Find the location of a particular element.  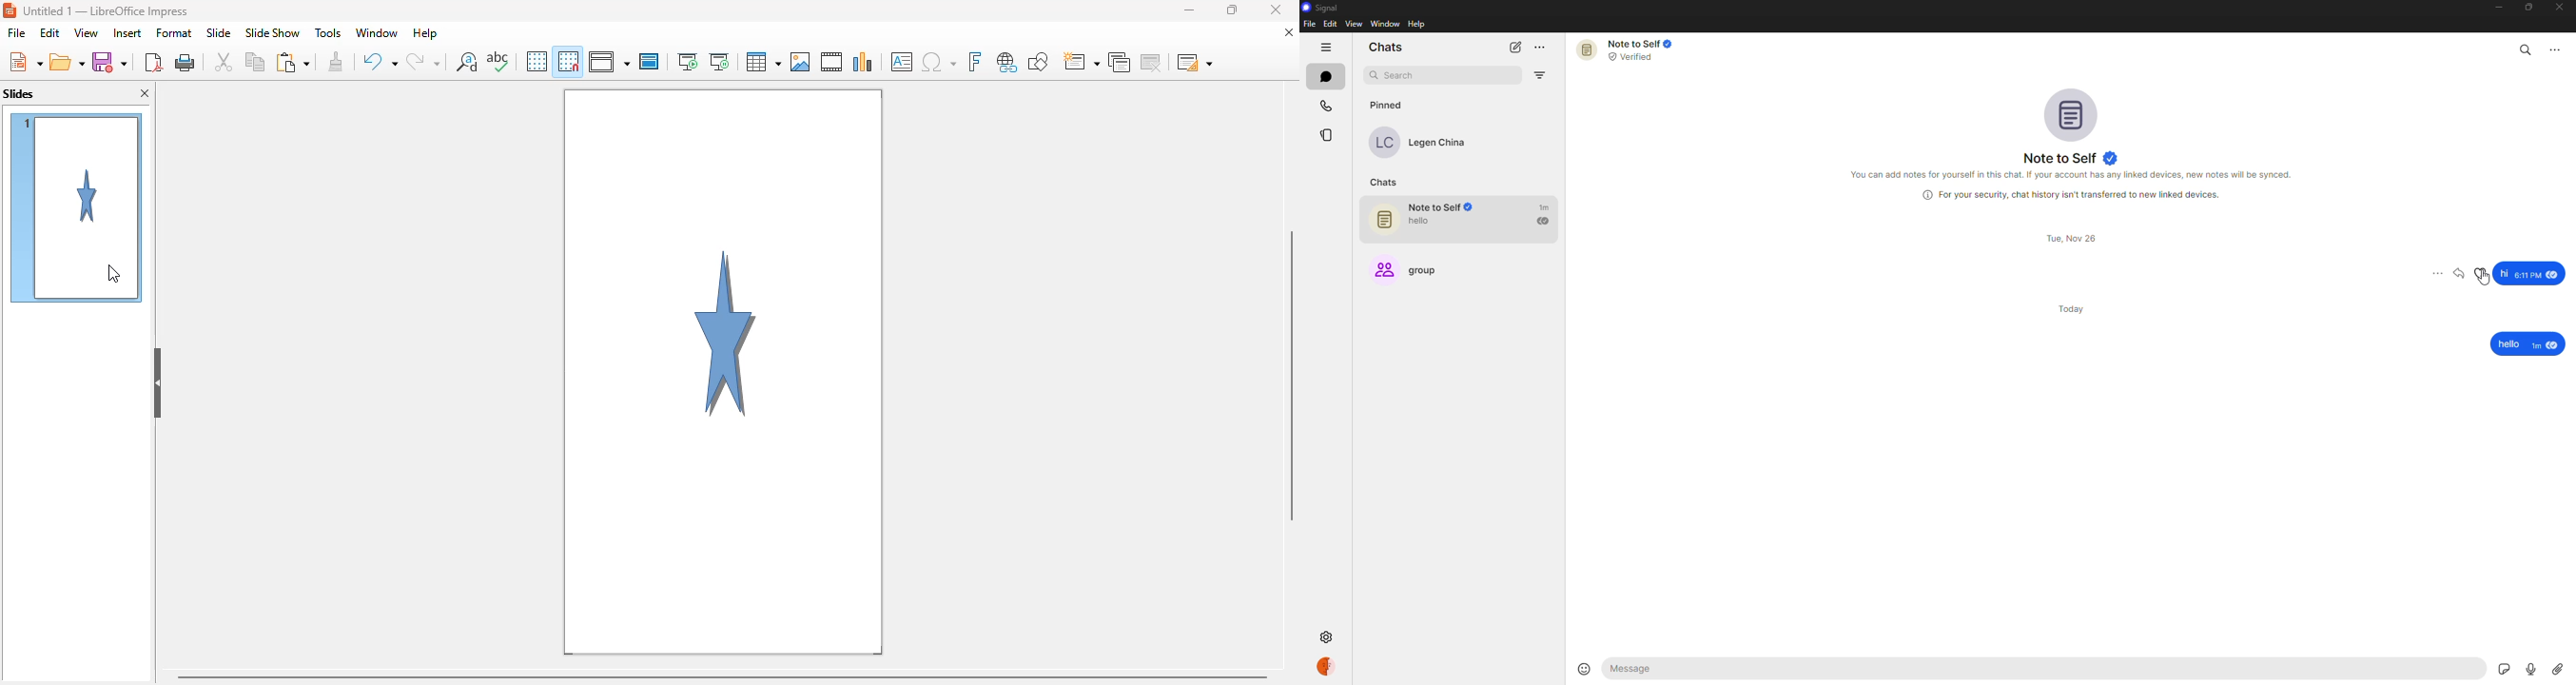

open is located at coordinates (67, 62).